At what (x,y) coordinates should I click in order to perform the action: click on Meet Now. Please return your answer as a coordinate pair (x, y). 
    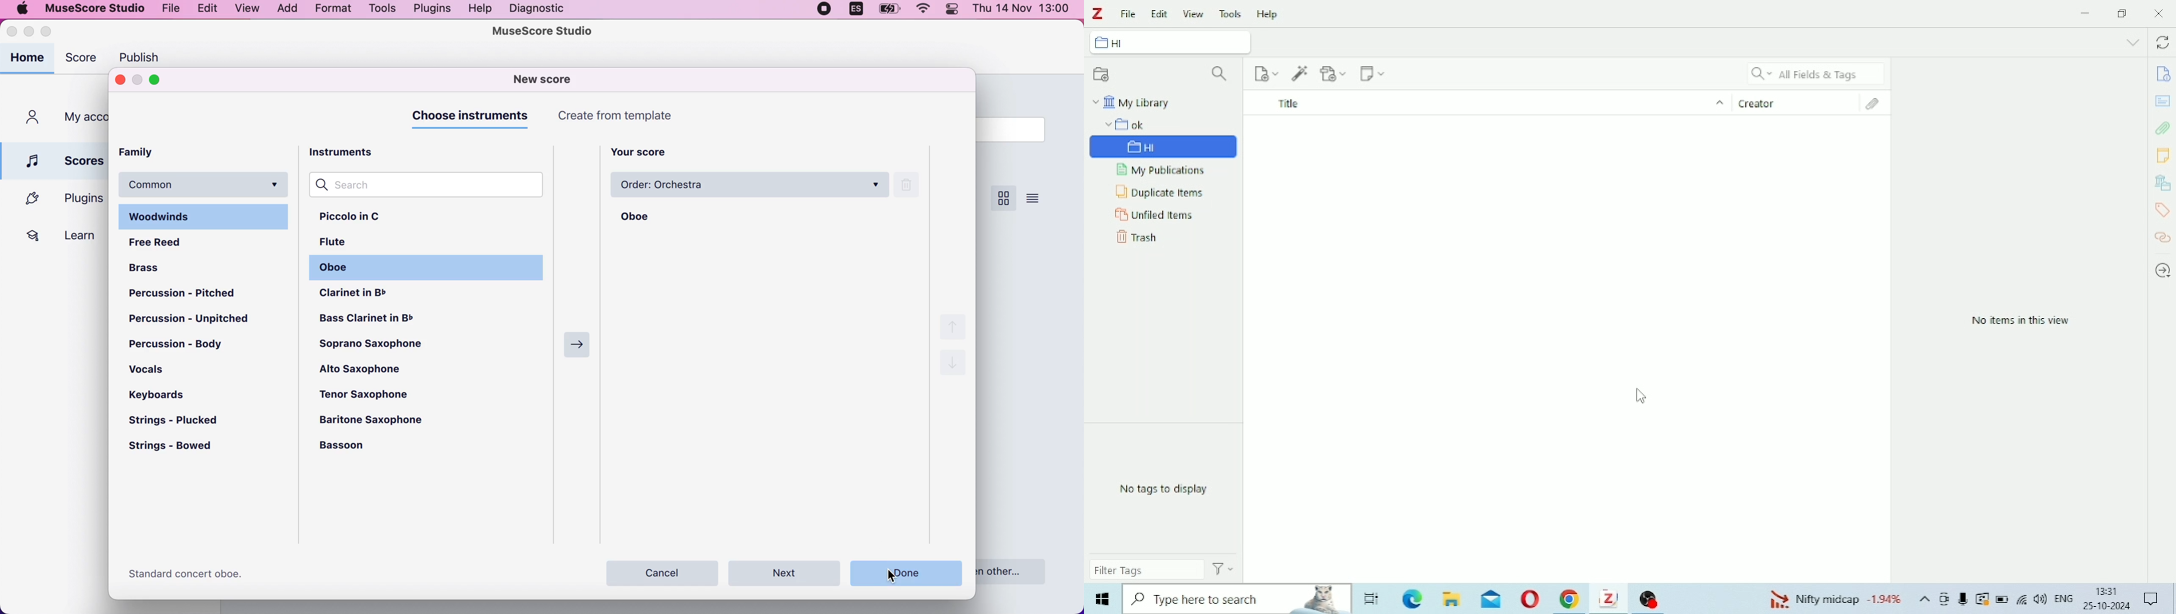
    Looking at the image, I should click on (1945, 599).